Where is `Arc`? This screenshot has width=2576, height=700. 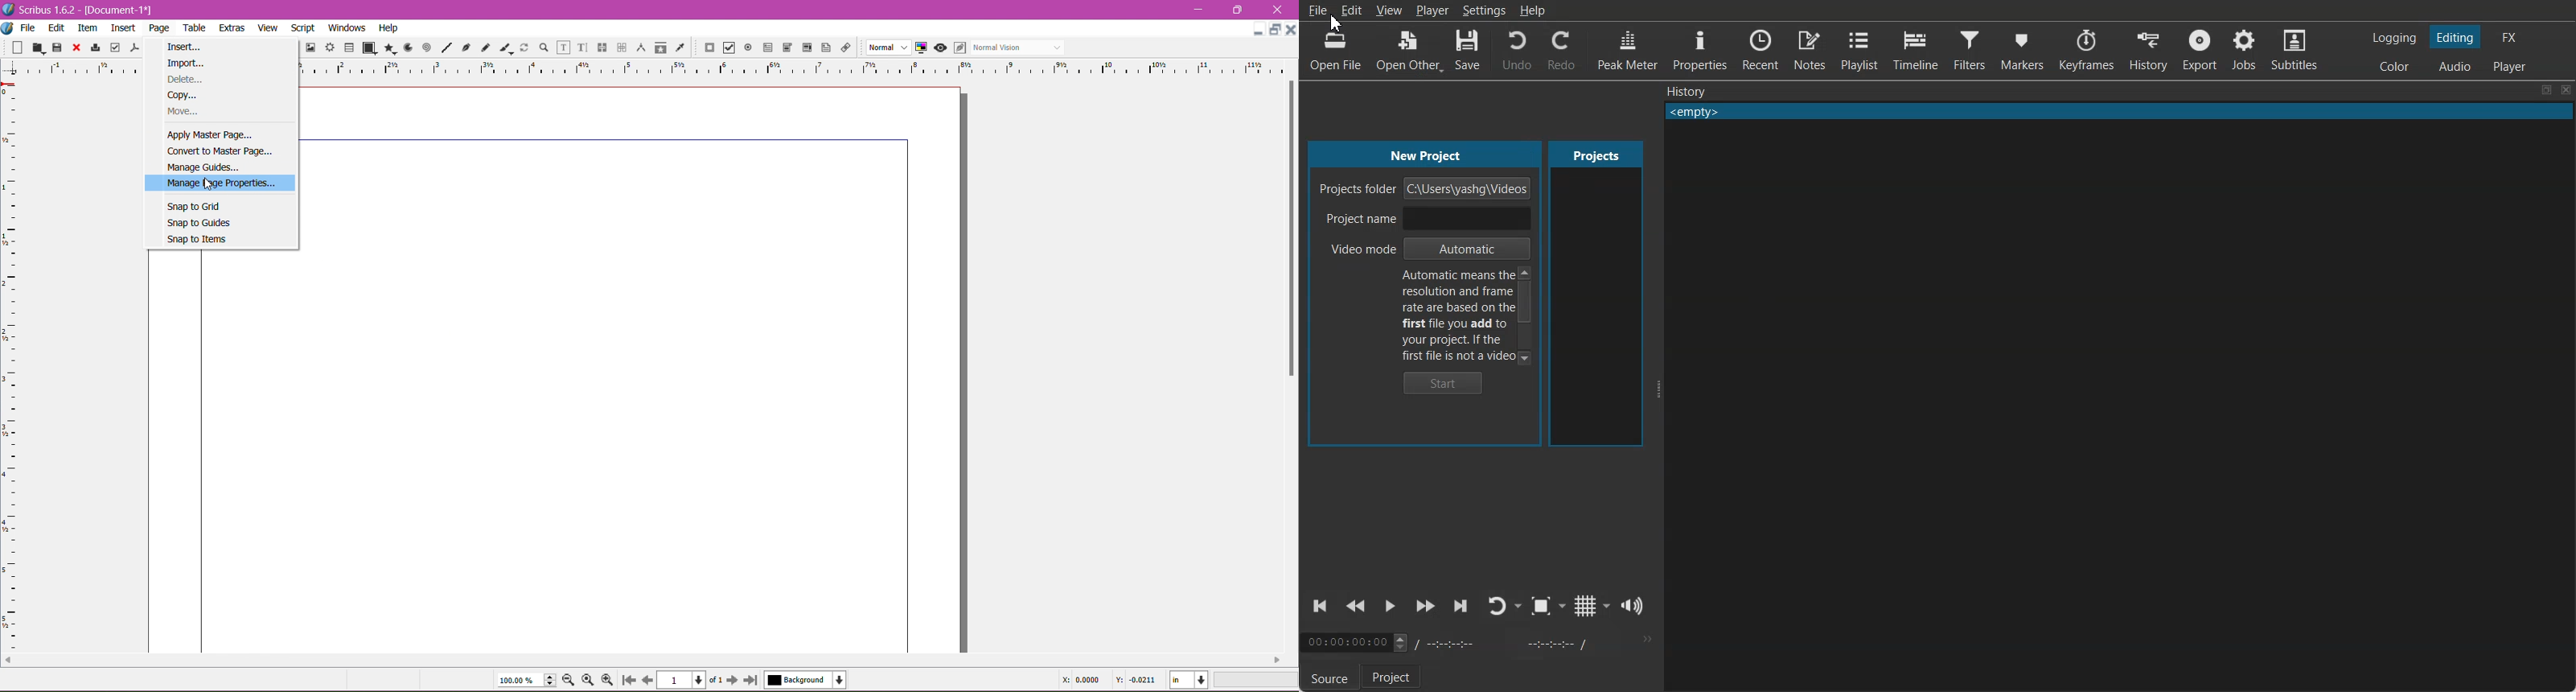
Arc is located at coordinates (407, 47).